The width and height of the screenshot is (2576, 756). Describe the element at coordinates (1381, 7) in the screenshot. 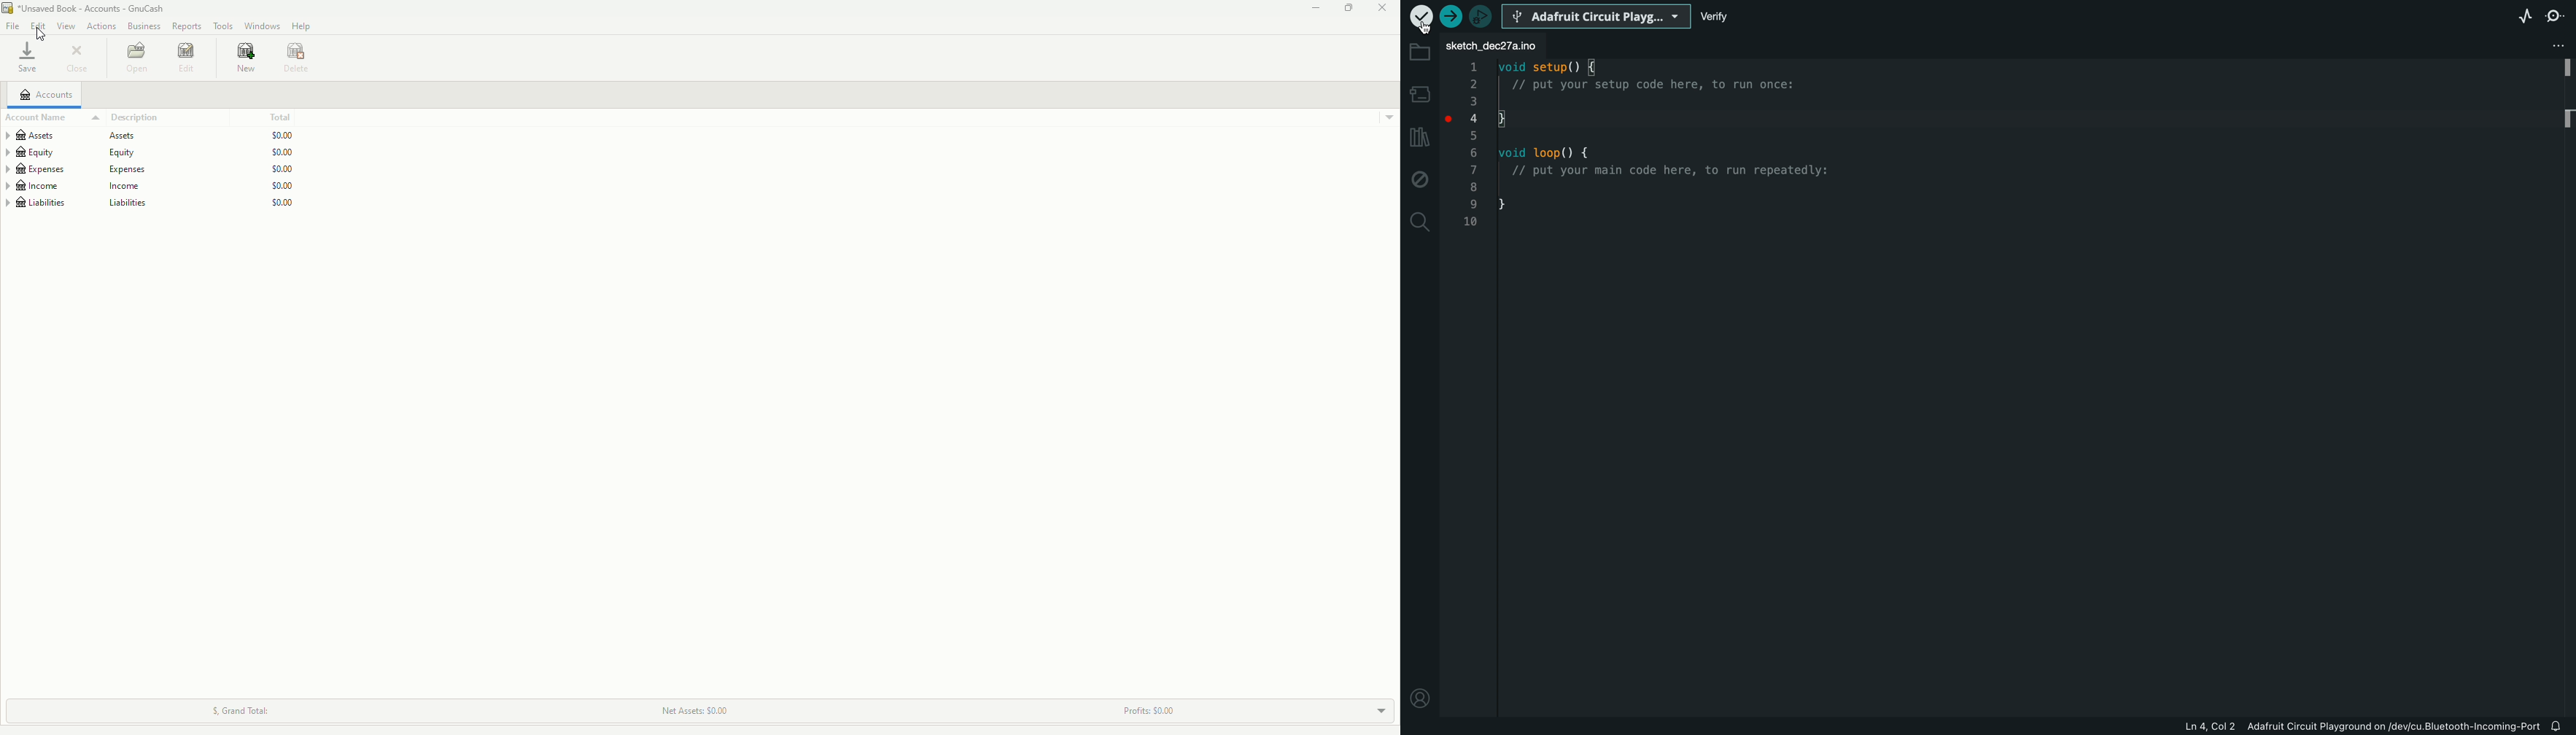

I see `Close` at that location.